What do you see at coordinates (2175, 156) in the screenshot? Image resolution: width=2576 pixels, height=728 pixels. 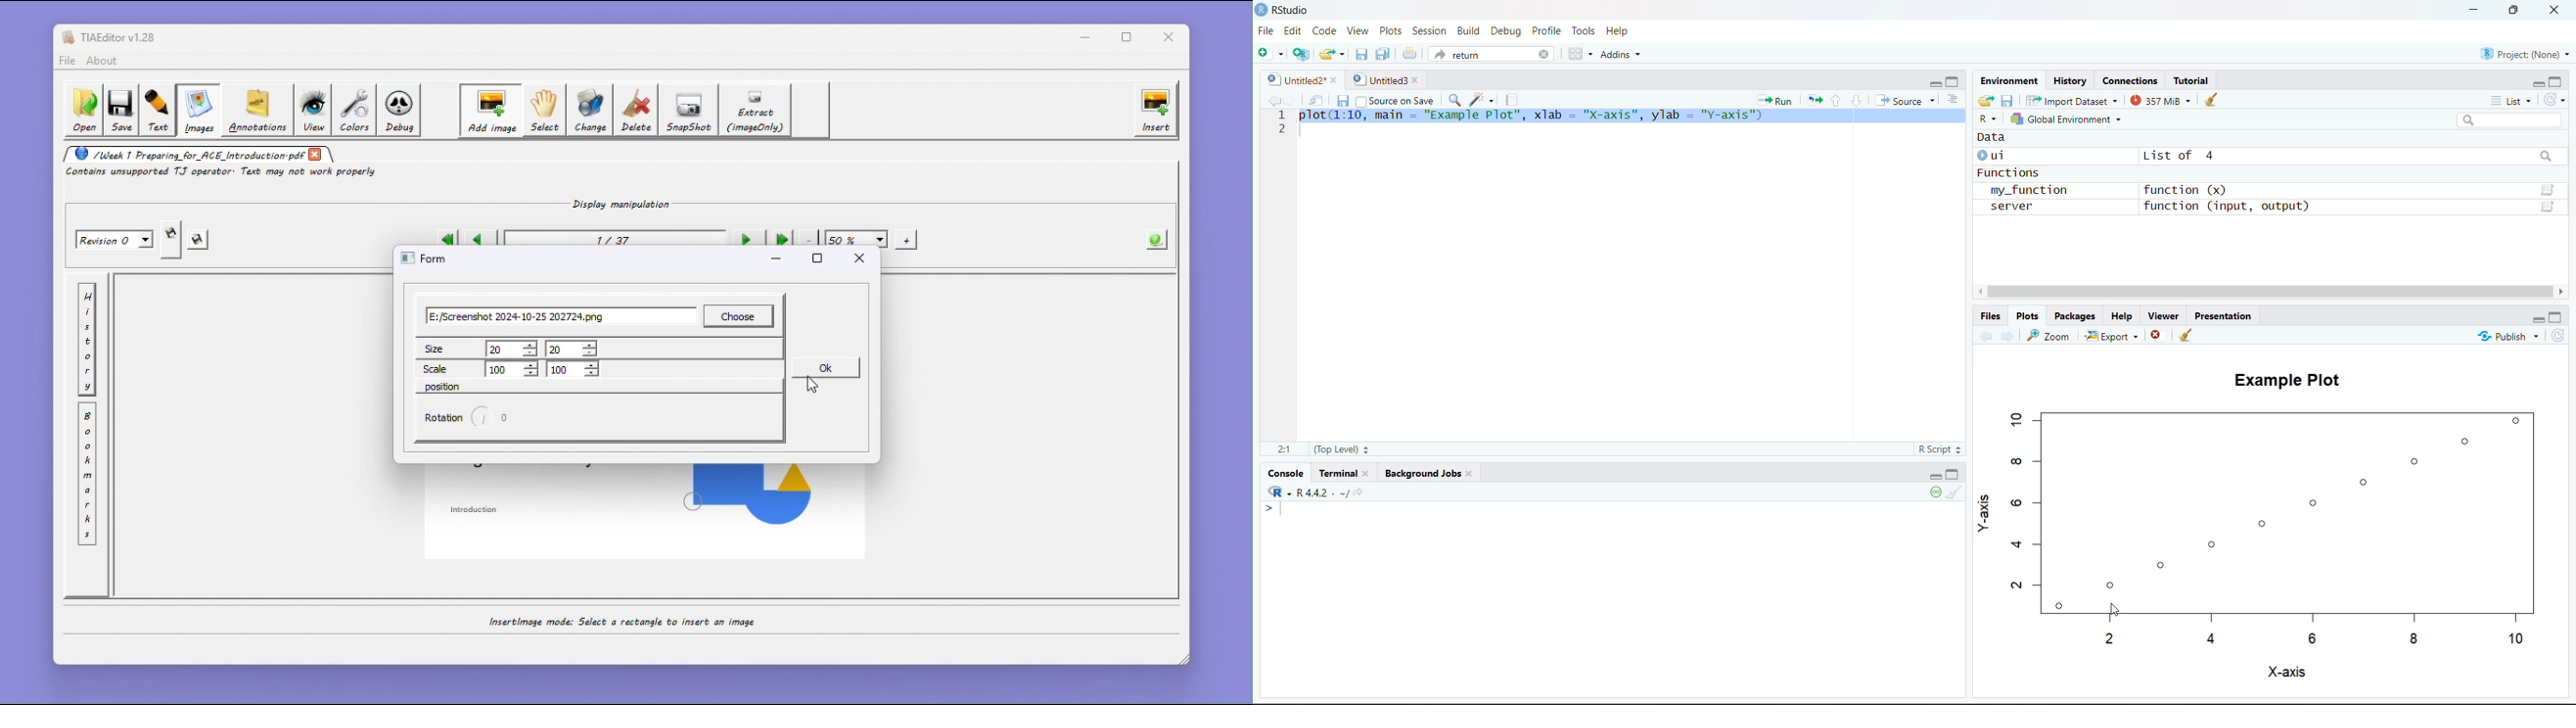 I see `List of 4` at bounding box center [2175, 156].